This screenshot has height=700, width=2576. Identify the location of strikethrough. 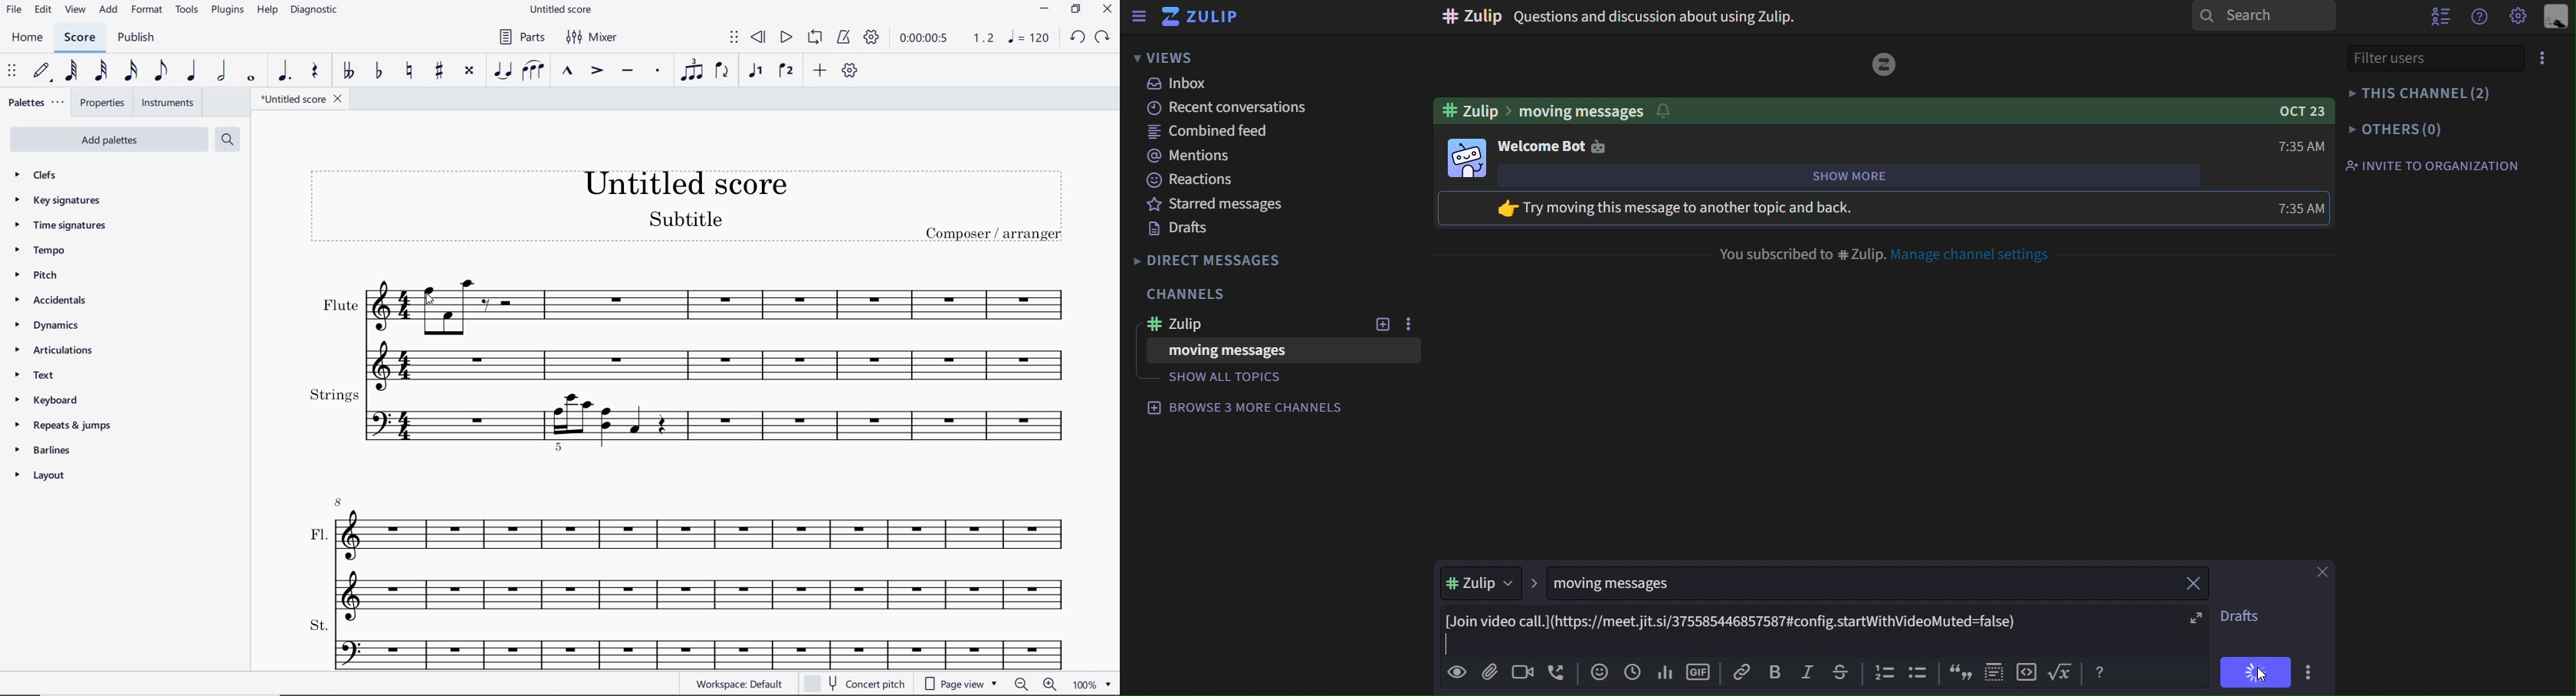
(1840, 675).